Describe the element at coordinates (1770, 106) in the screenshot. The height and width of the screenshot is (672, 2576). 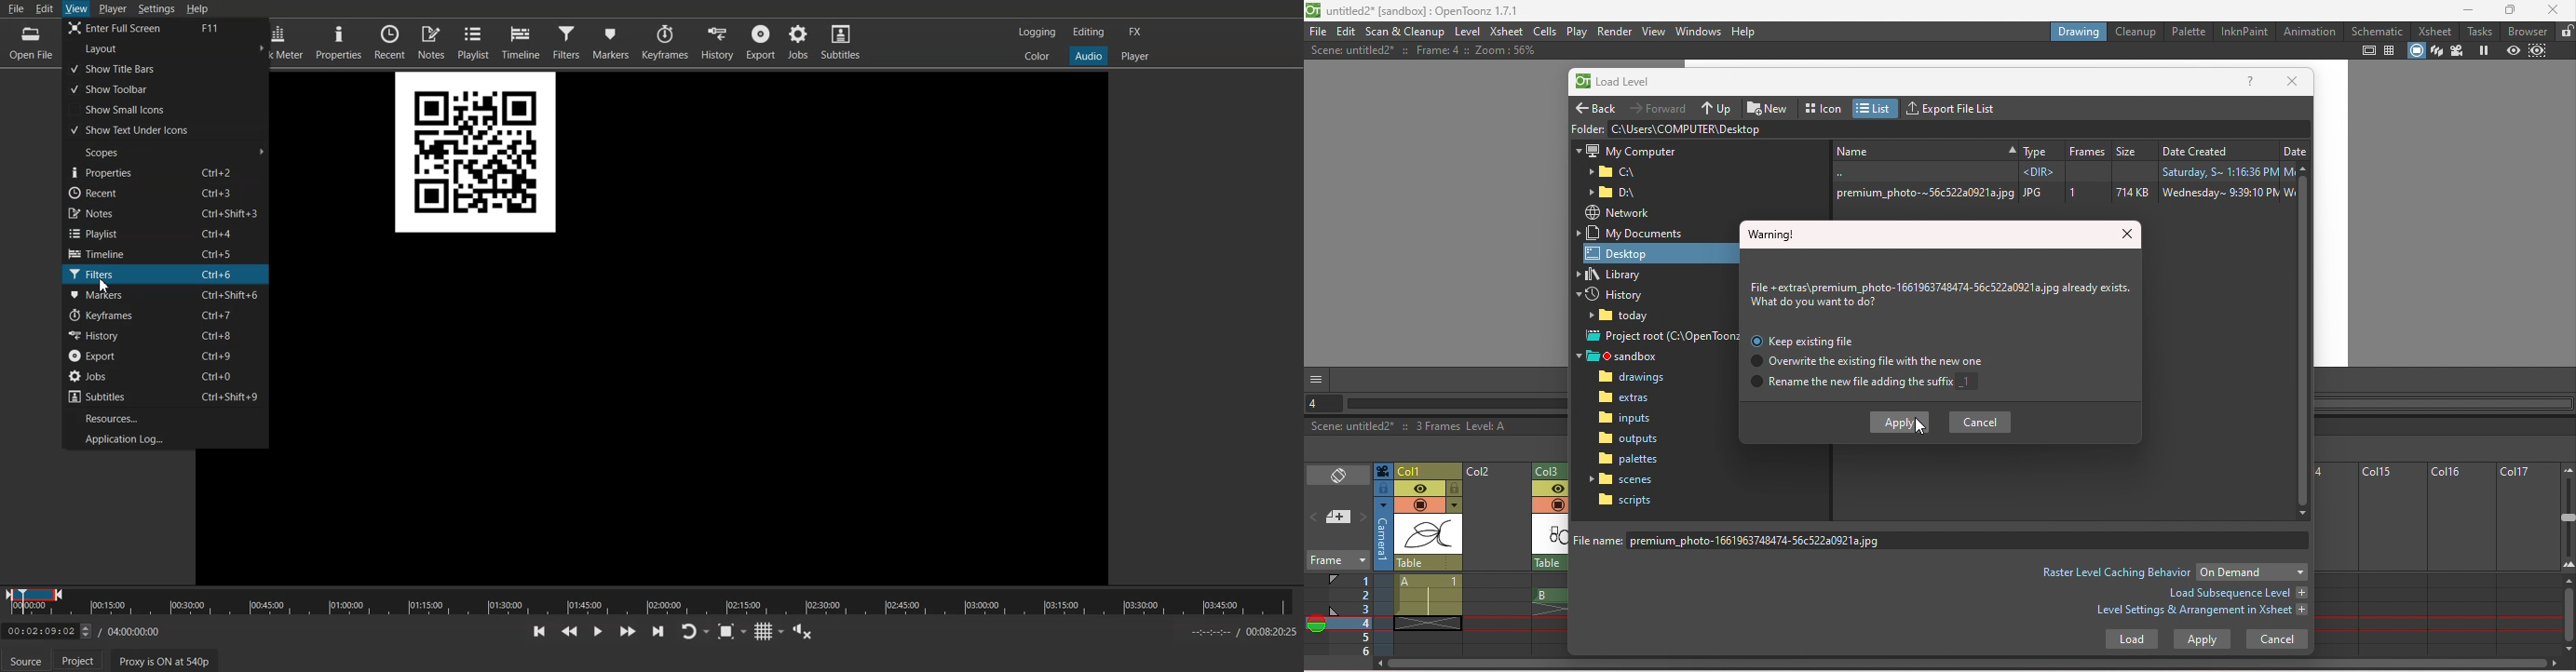
I see `New` at that location.